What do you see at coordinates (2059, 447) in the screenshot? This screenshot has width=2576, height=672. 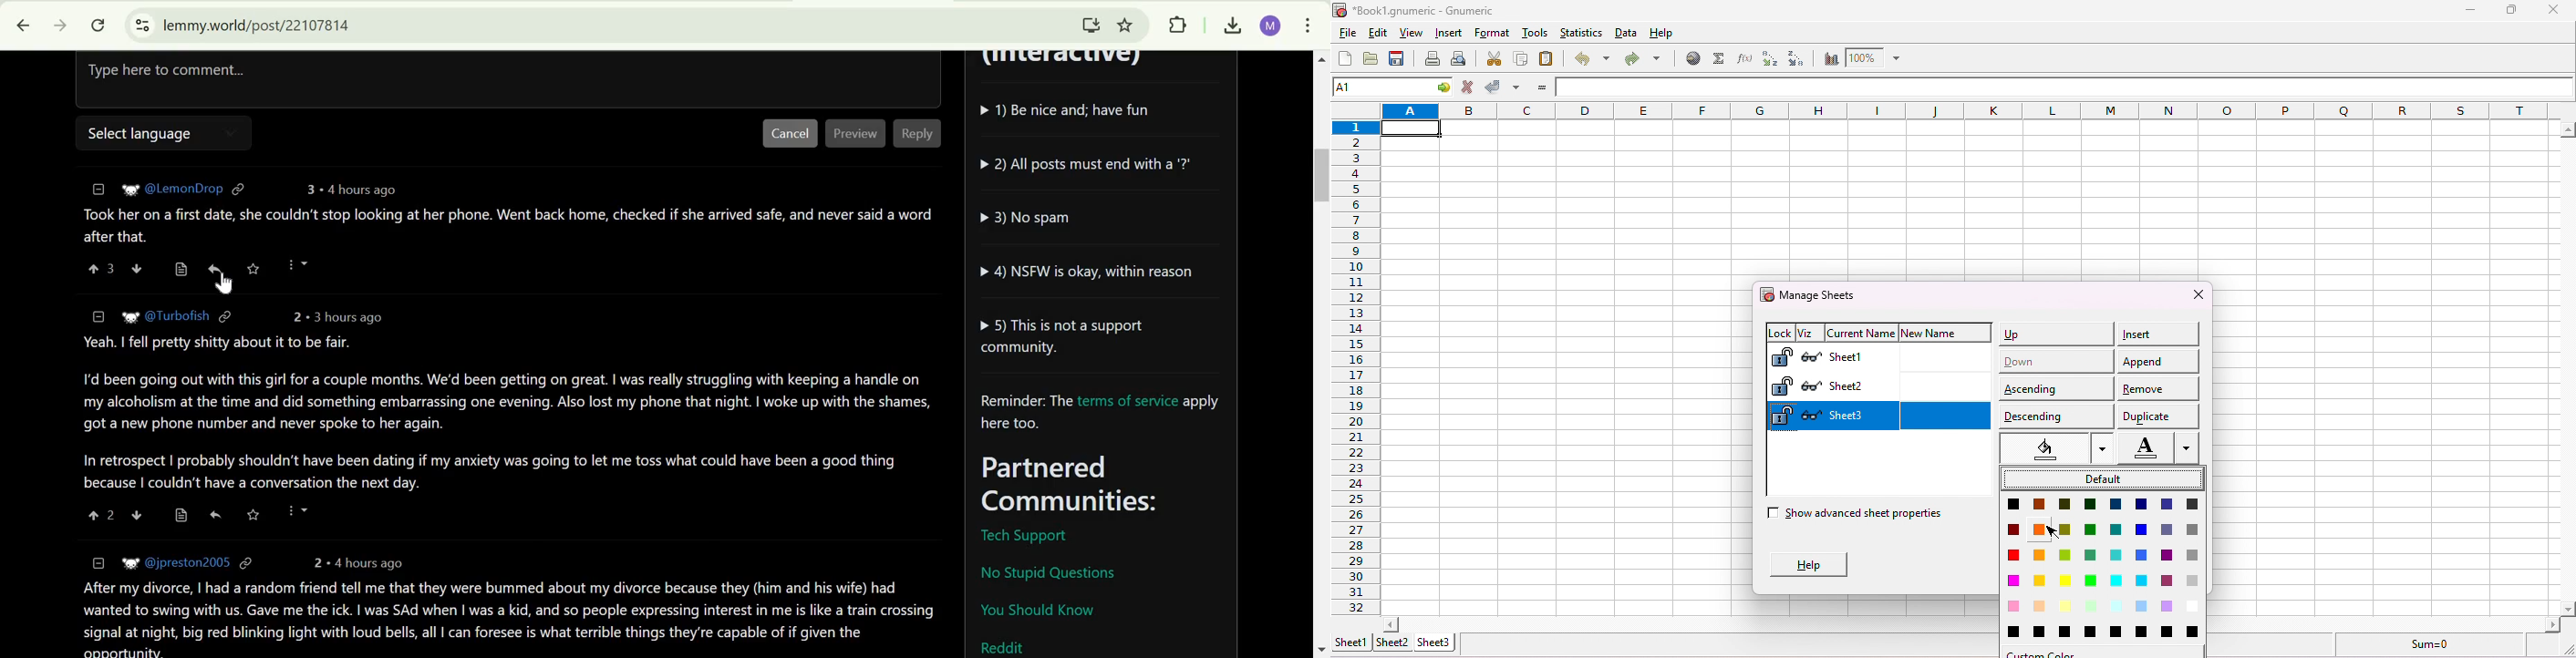 I see `select color` at bounding box center [2059, 447].